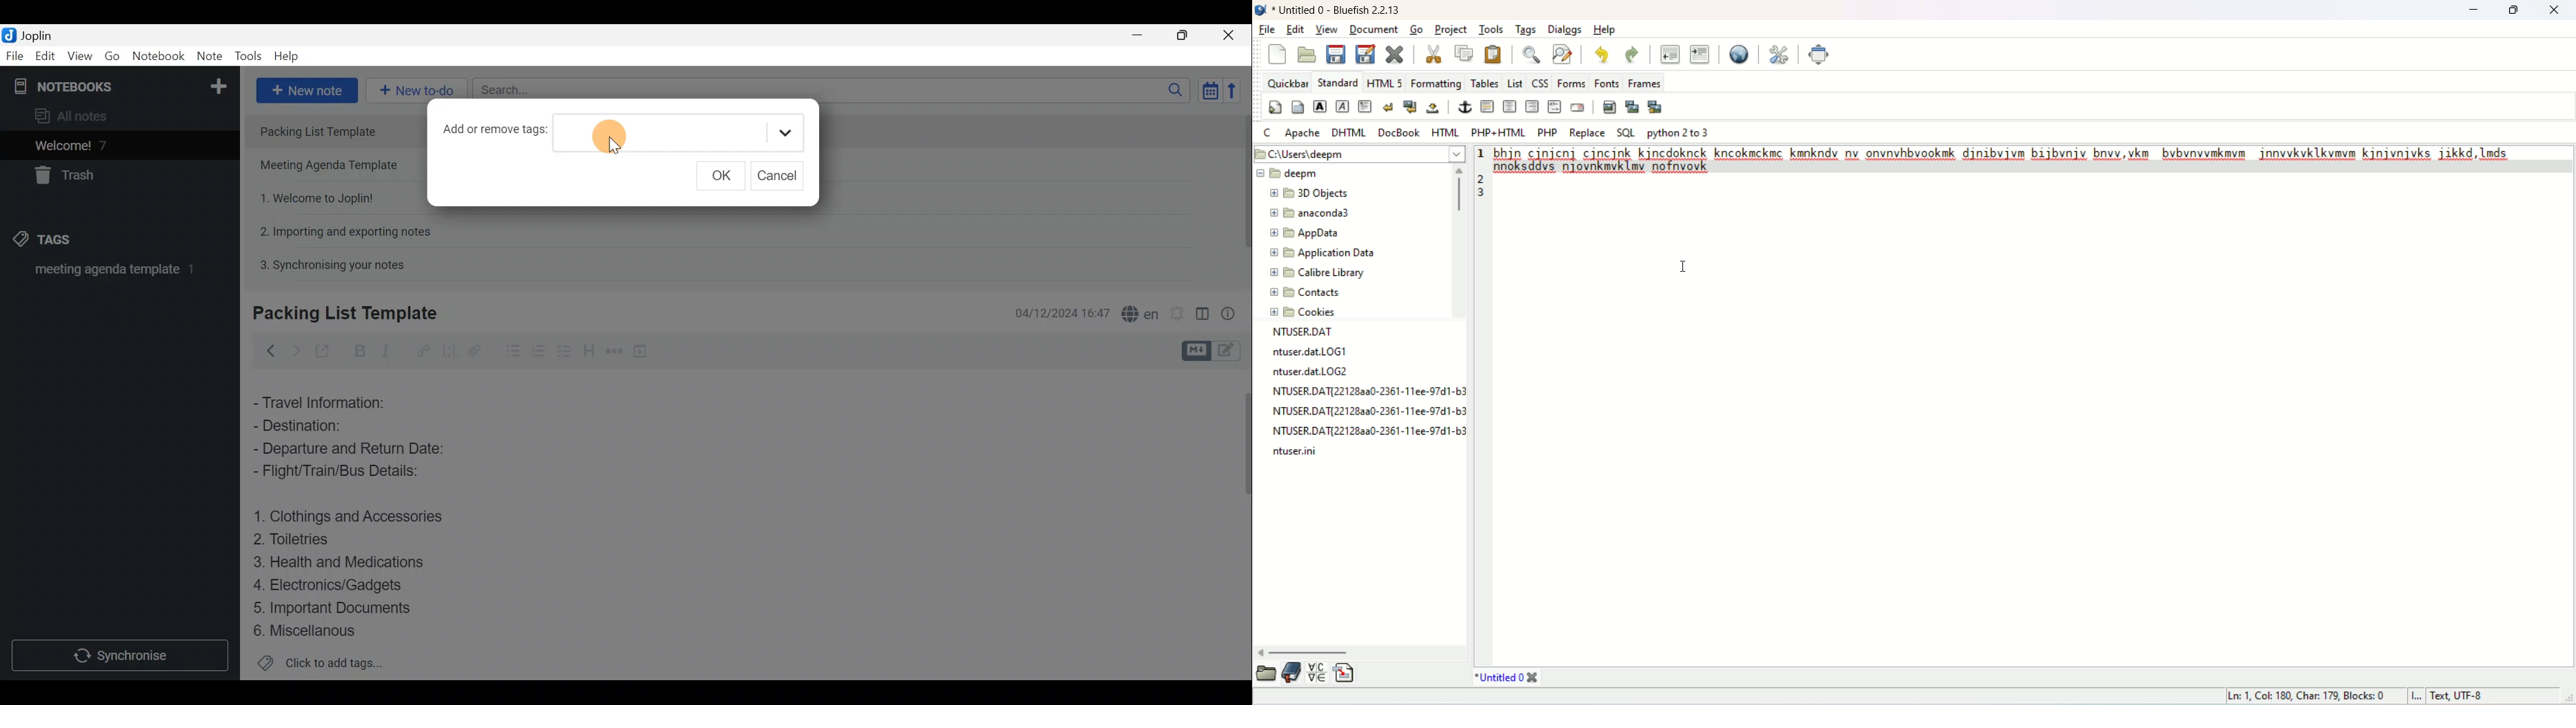 Image resolution: width=2576 pixels, height=728 pixels. What do you see at coordinates (1356, 155) in the screenshot?
I see `location` at bounding box center [1356, 155].